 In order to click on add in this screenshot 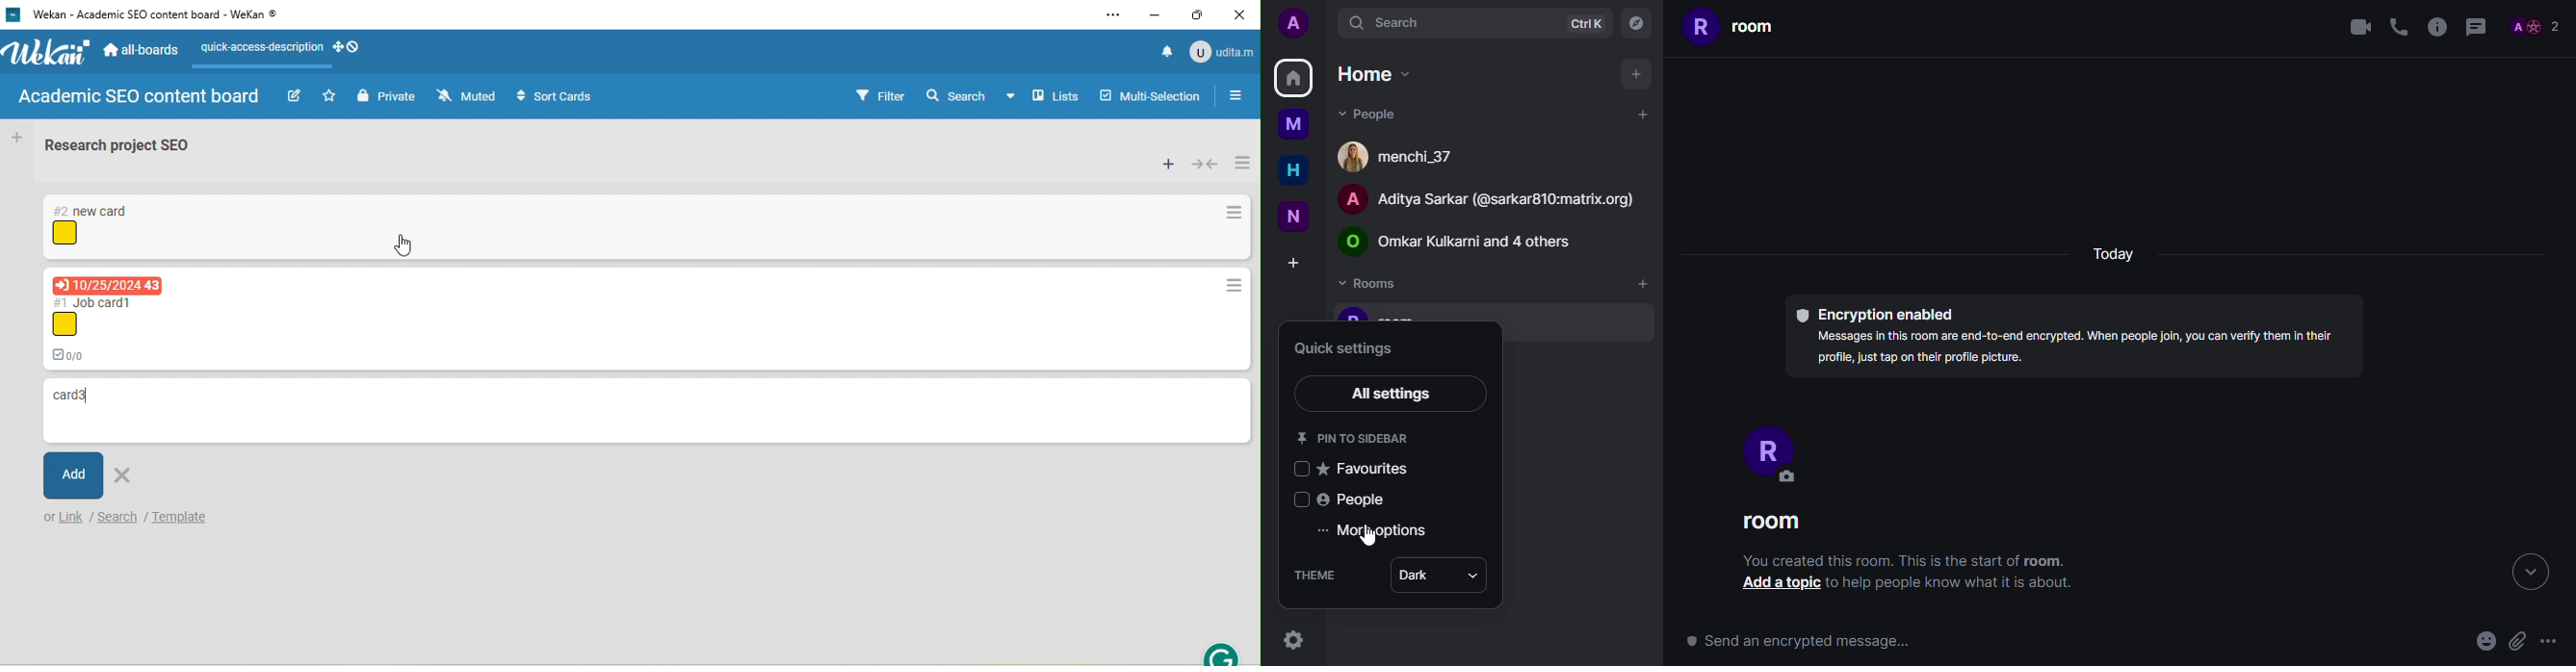, I will do `click(1639, 114)`.